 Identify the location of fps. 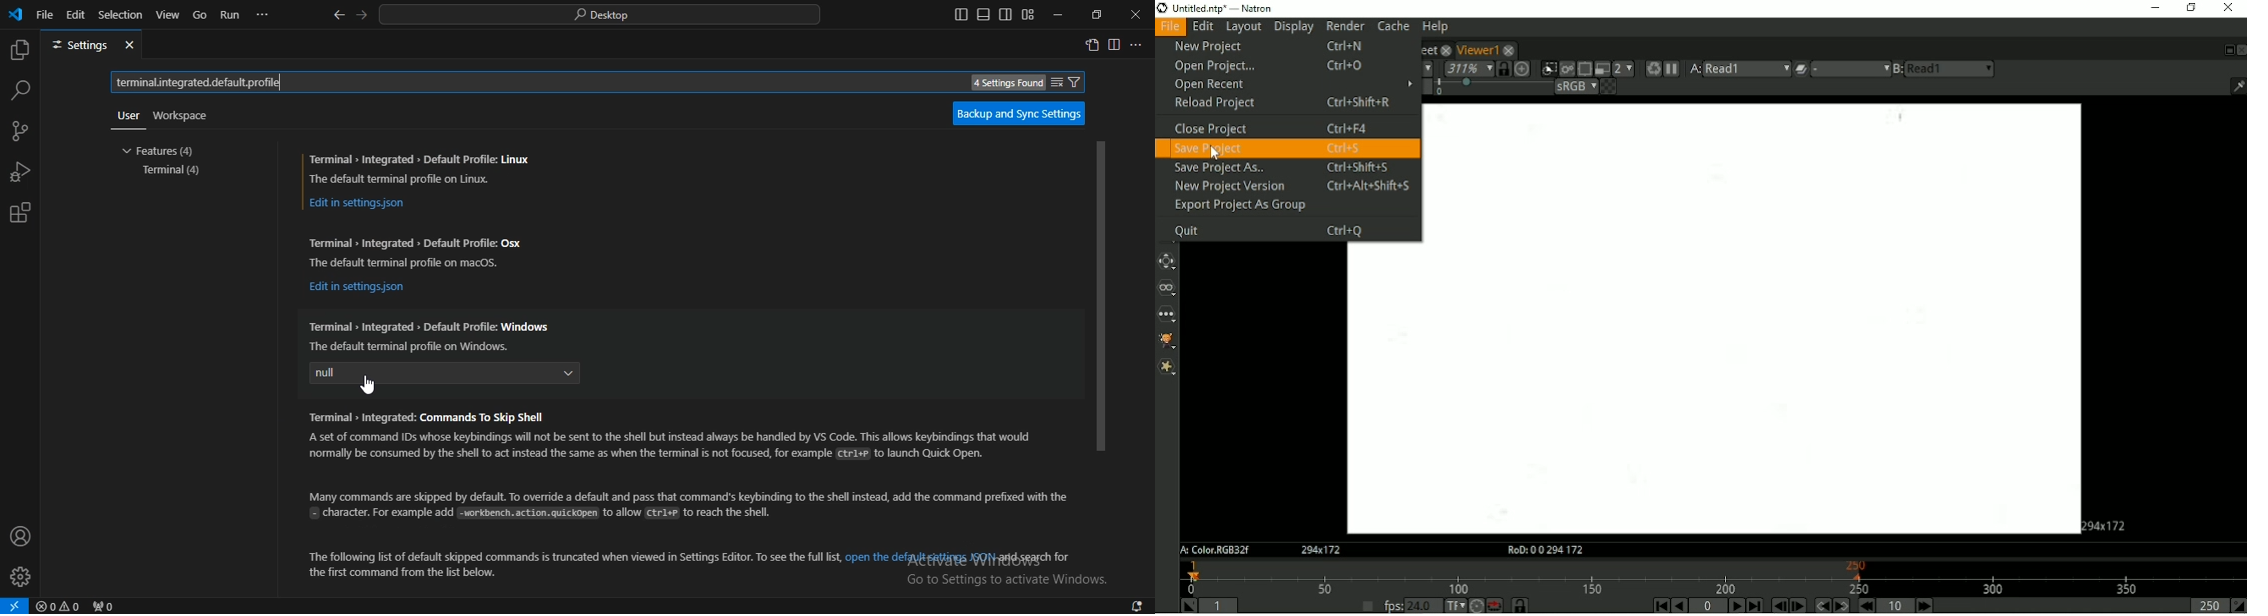
(1393, 606).